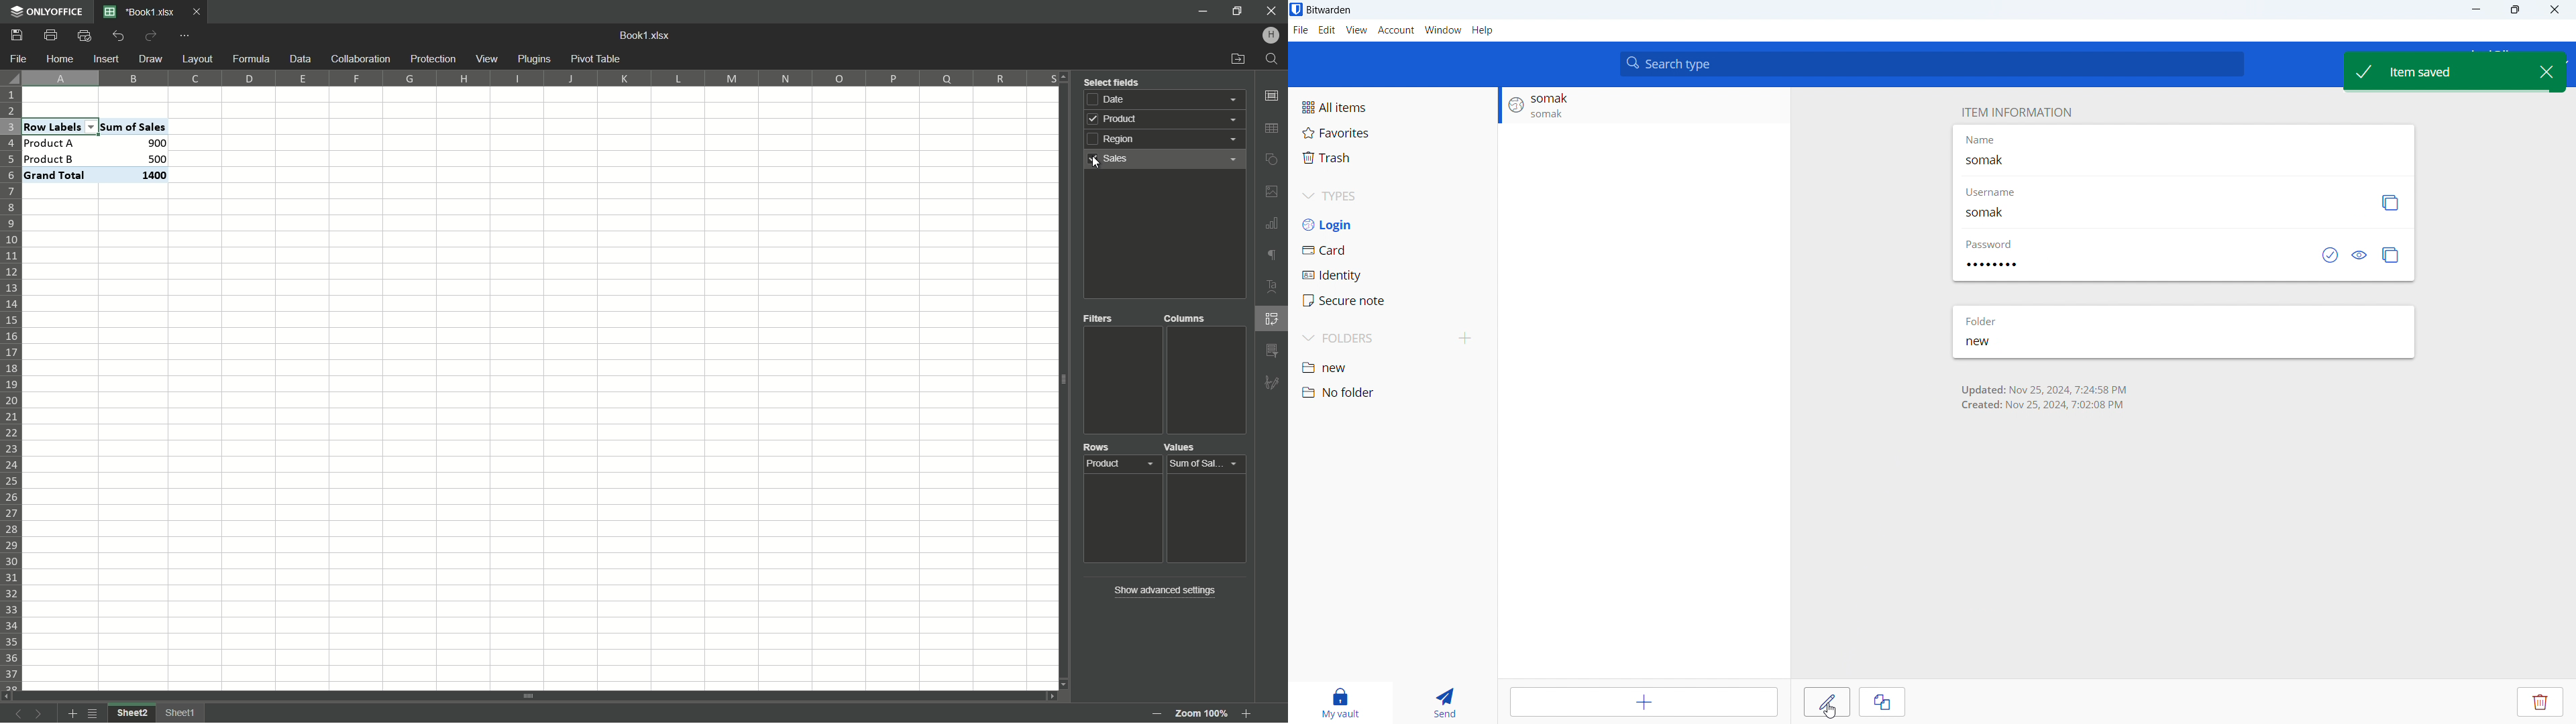 The image size is (2576, 728). Describe the element at coordinates (1994, 215) in the screenshot. I see `somak` at that location.